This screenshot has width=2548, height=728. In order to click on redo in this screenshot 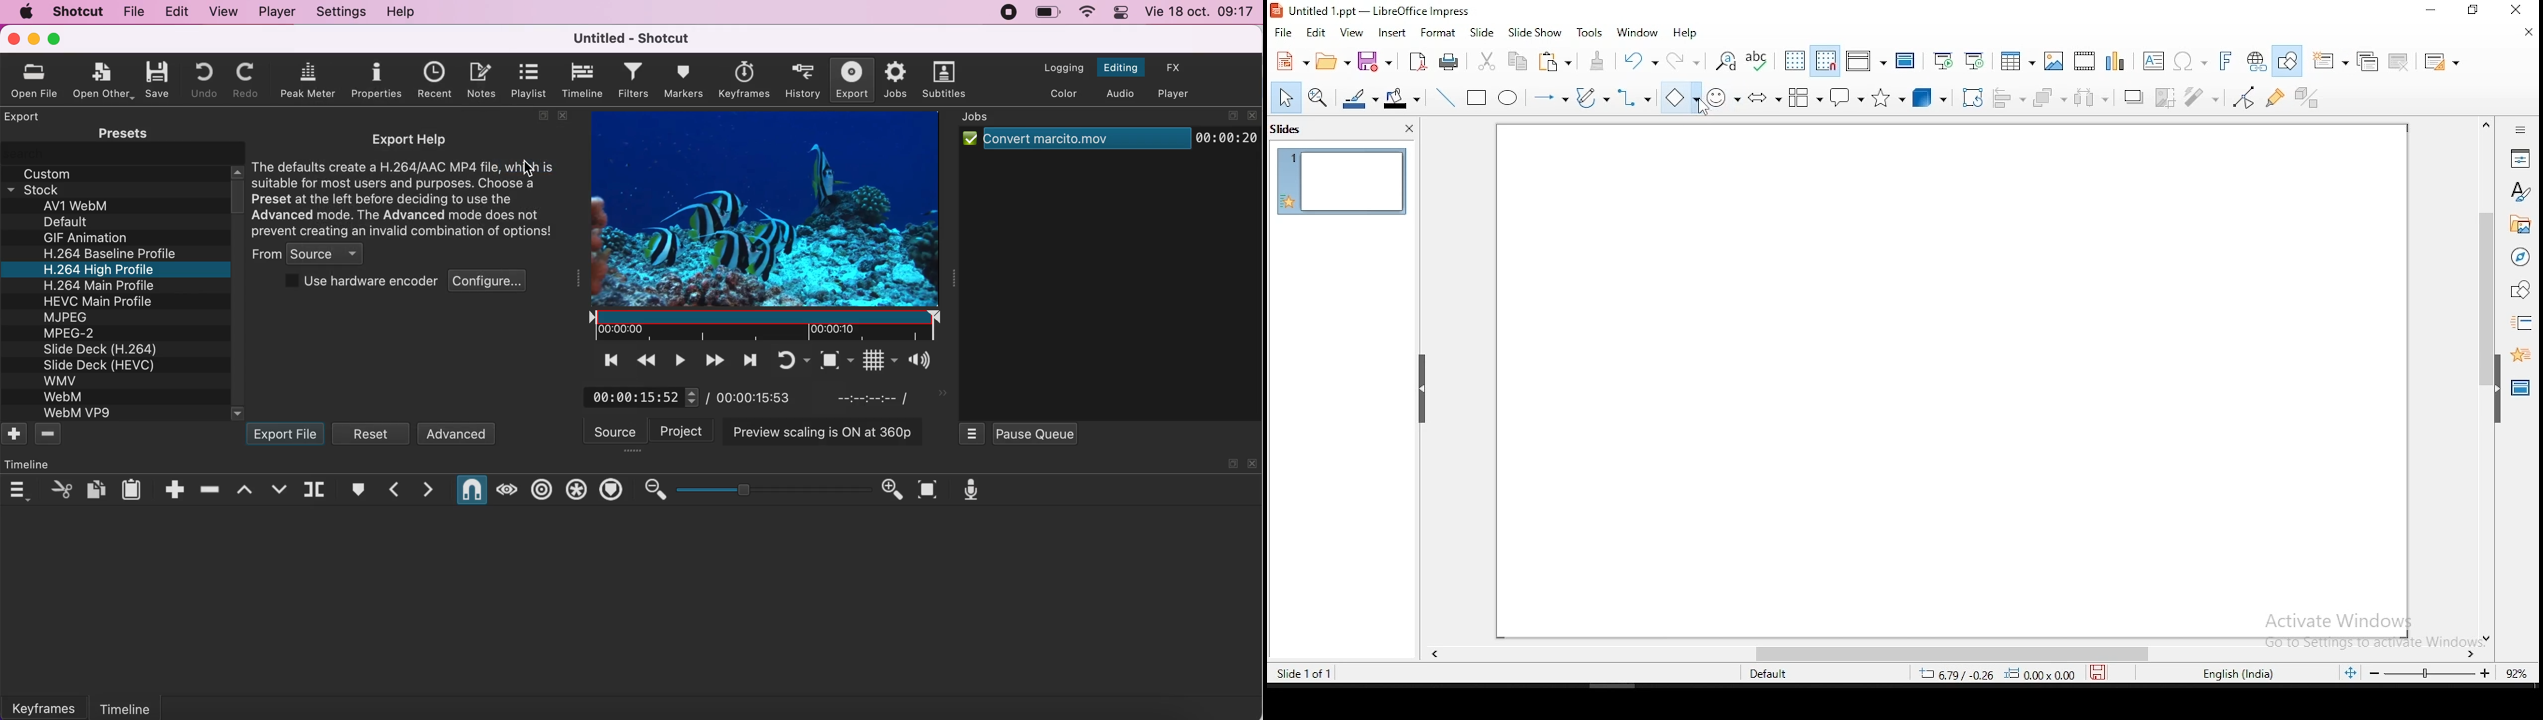, I will do `click(246, 80)`.